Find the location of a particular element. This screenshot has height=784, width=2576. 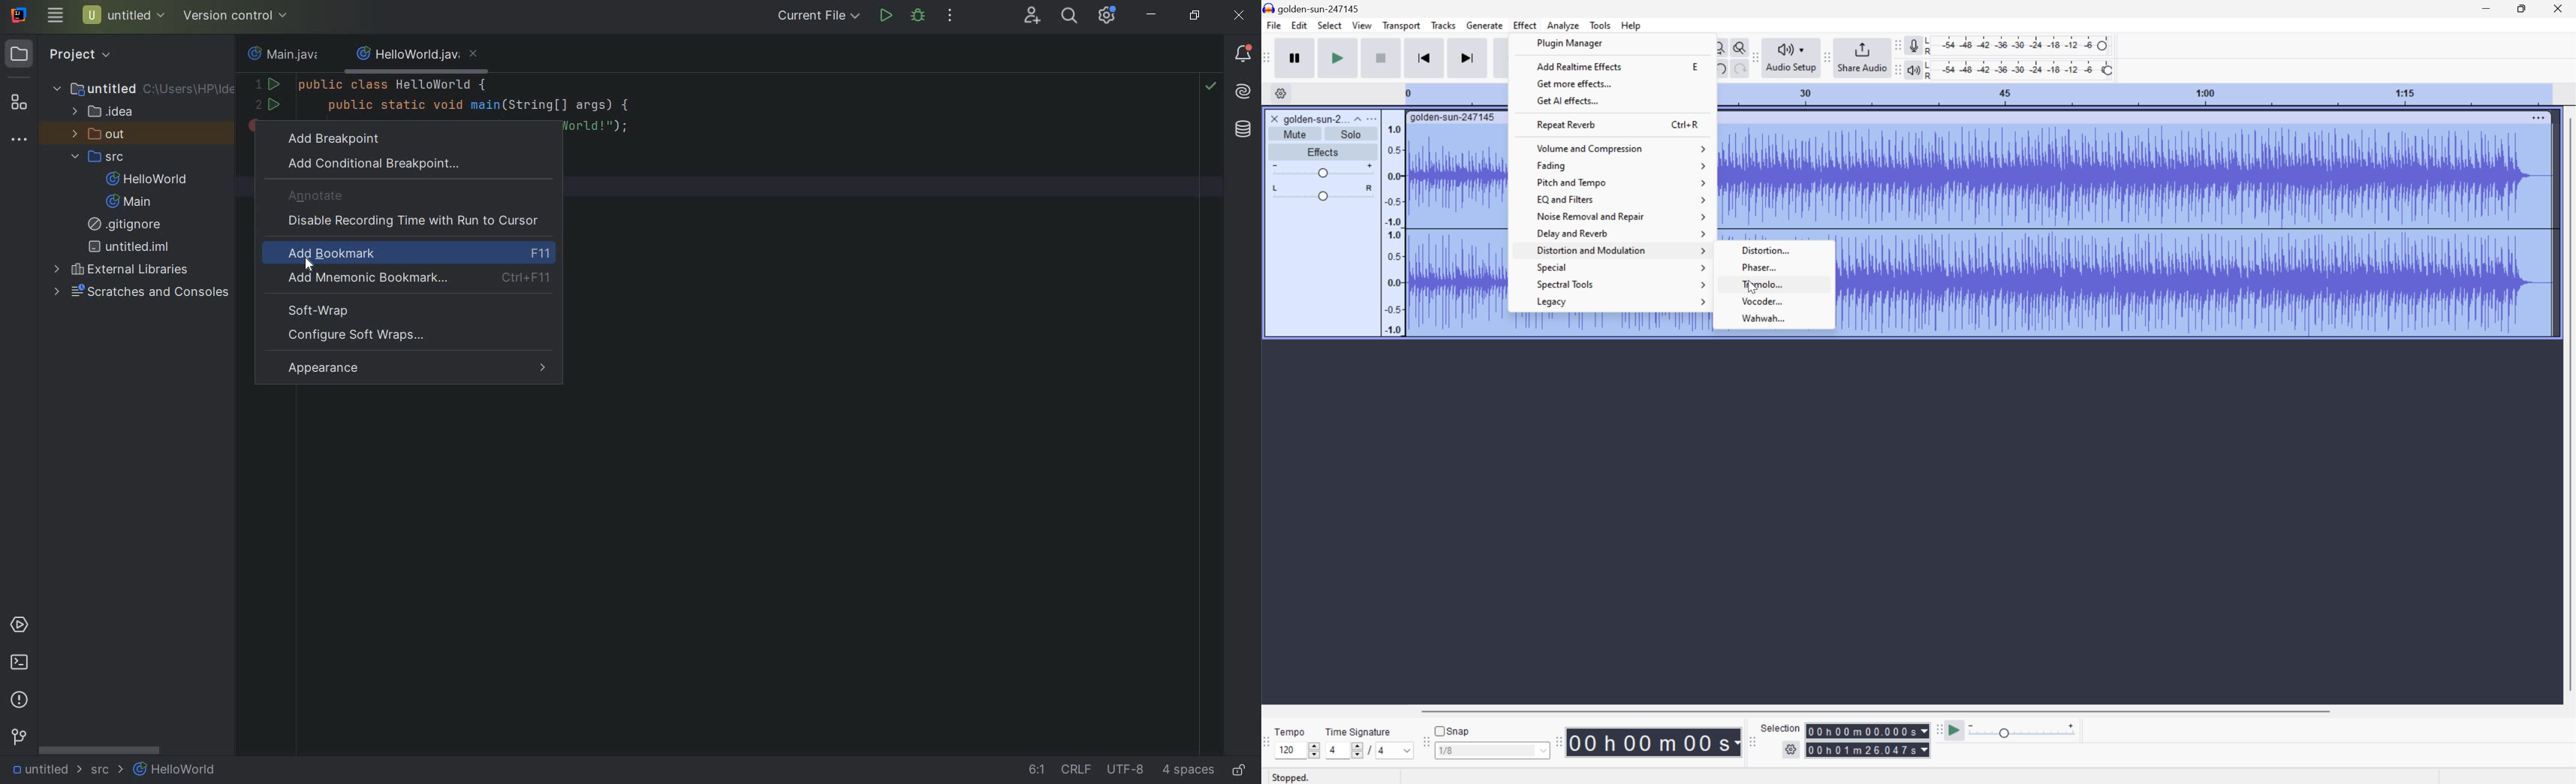

Redo is located at coordinates (1739, 70).